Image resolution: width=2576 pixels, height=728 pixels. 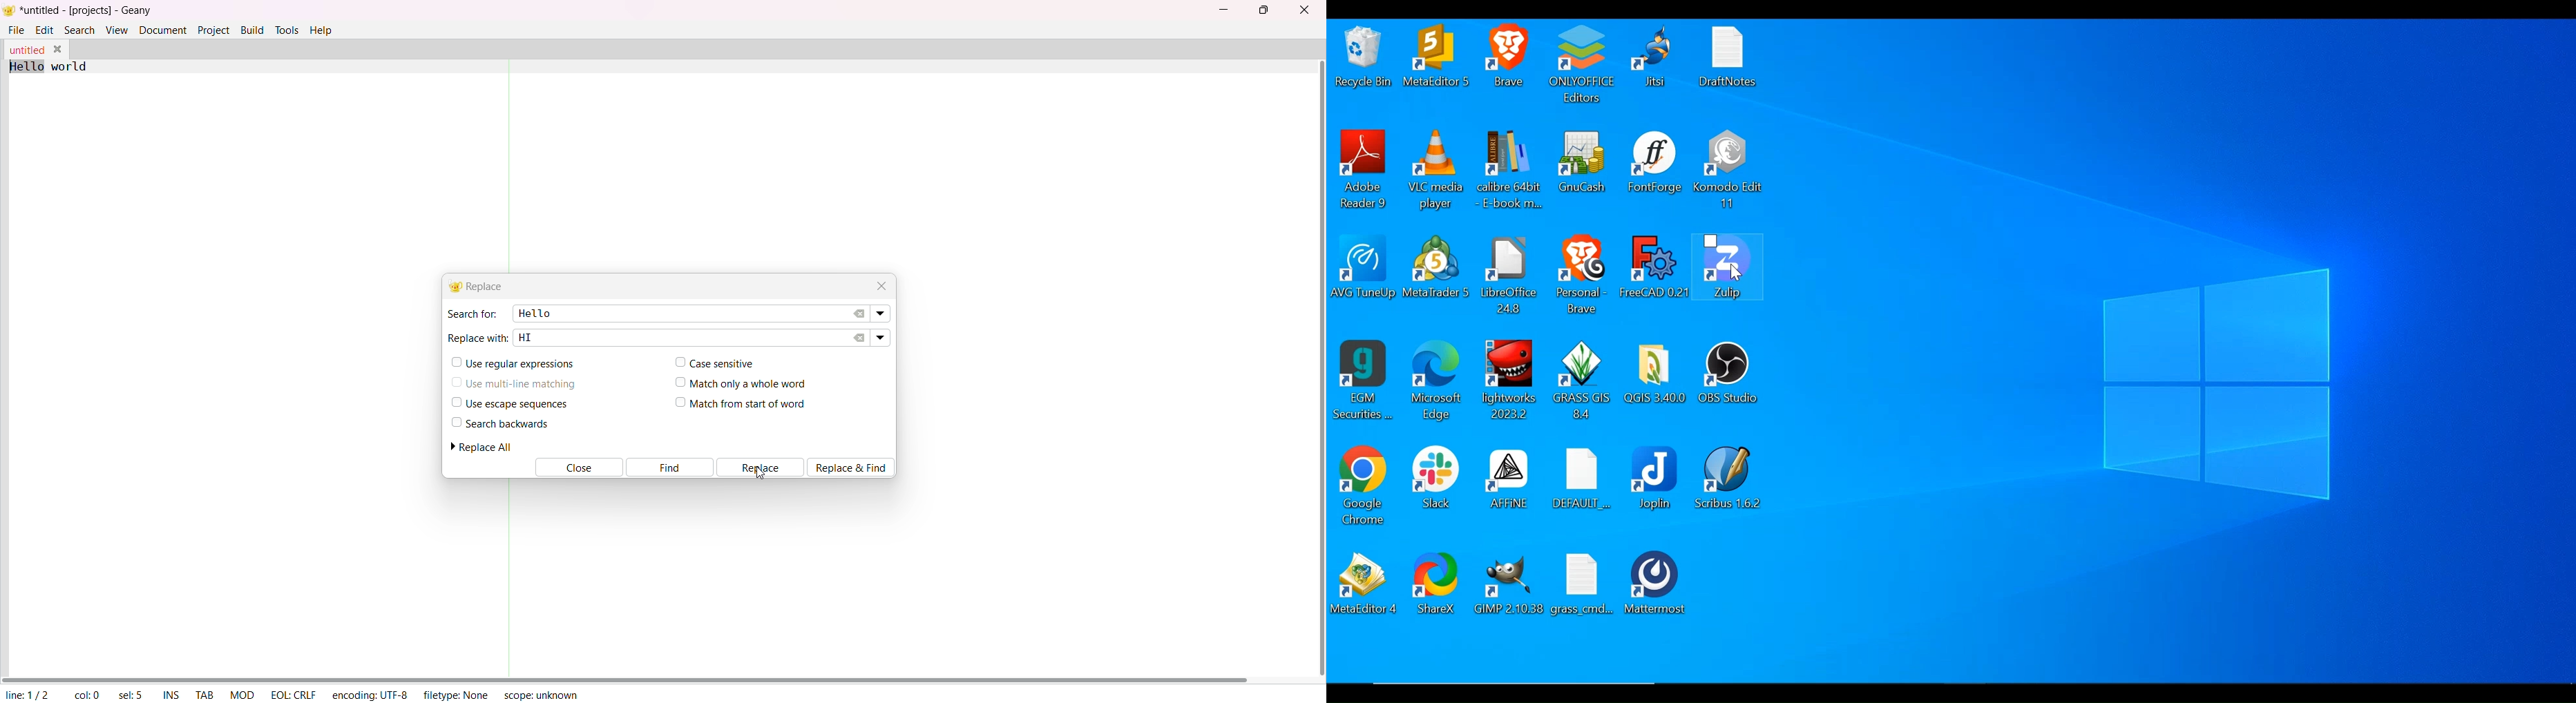 I want to click on Brave Desktop icon, so click(x=1511, y=56).